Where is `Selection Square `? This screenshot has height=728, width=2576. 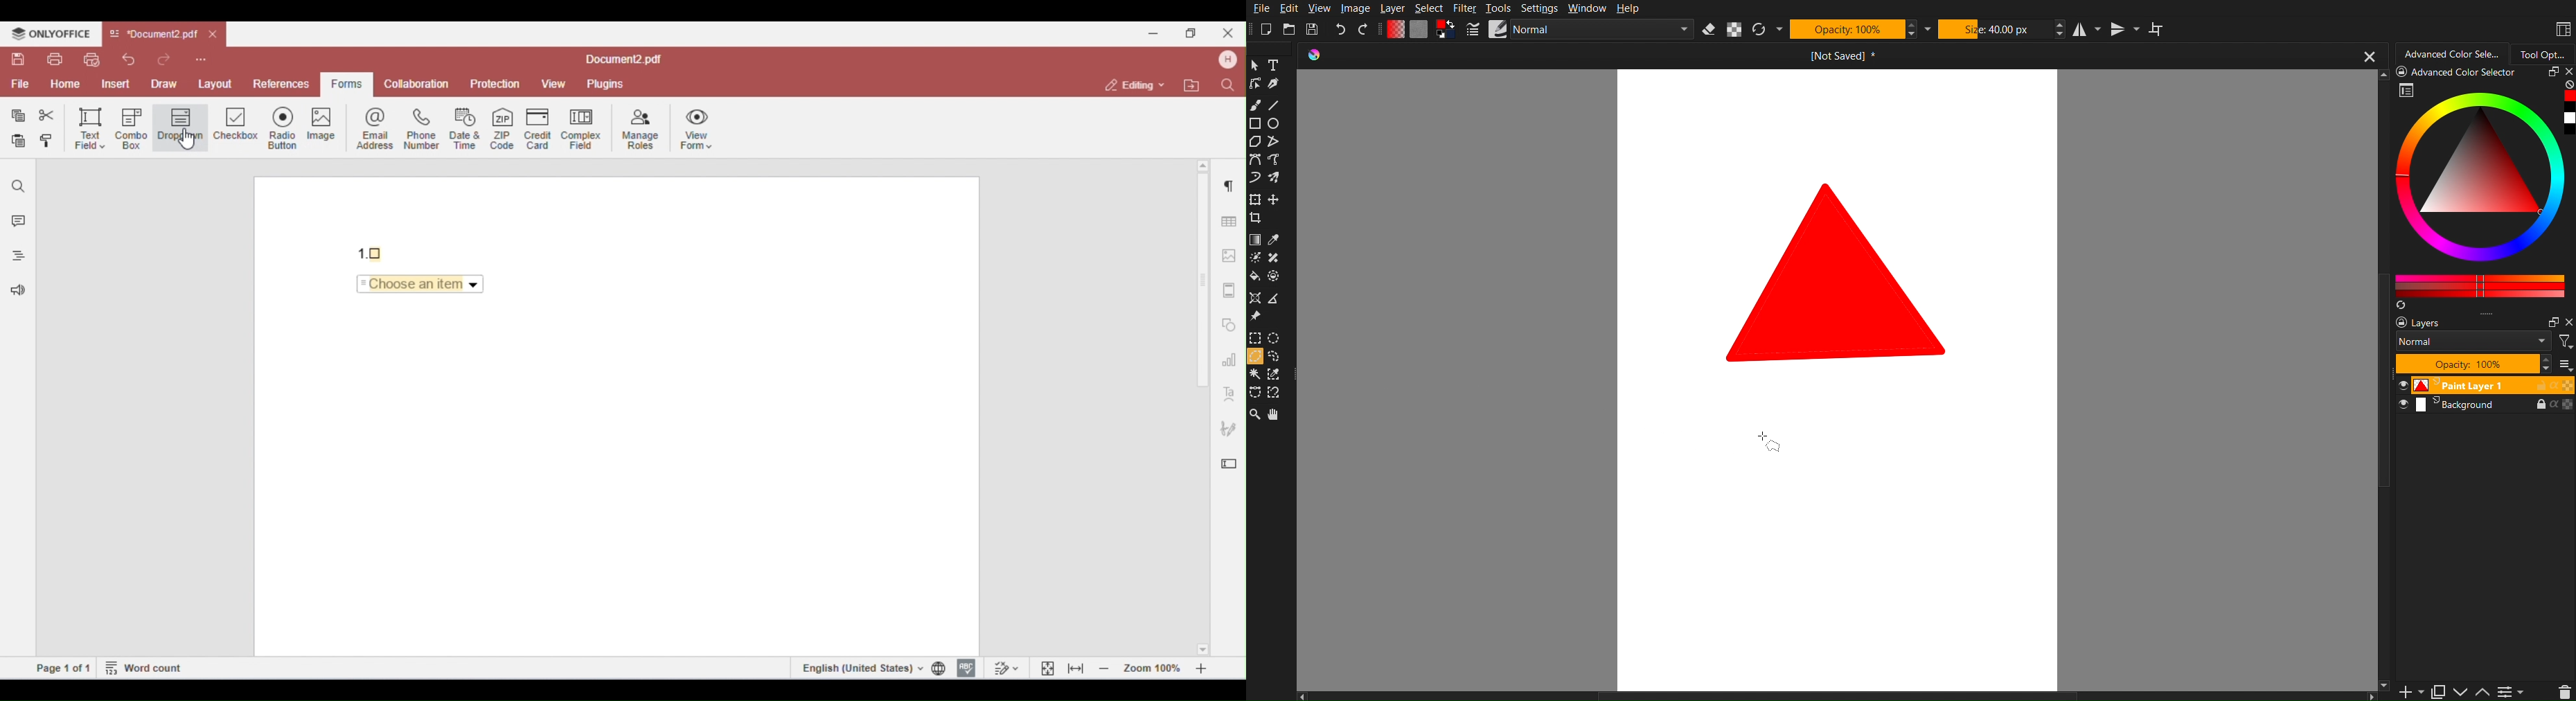
Selection Square  is located at coordinates (1276, 337).